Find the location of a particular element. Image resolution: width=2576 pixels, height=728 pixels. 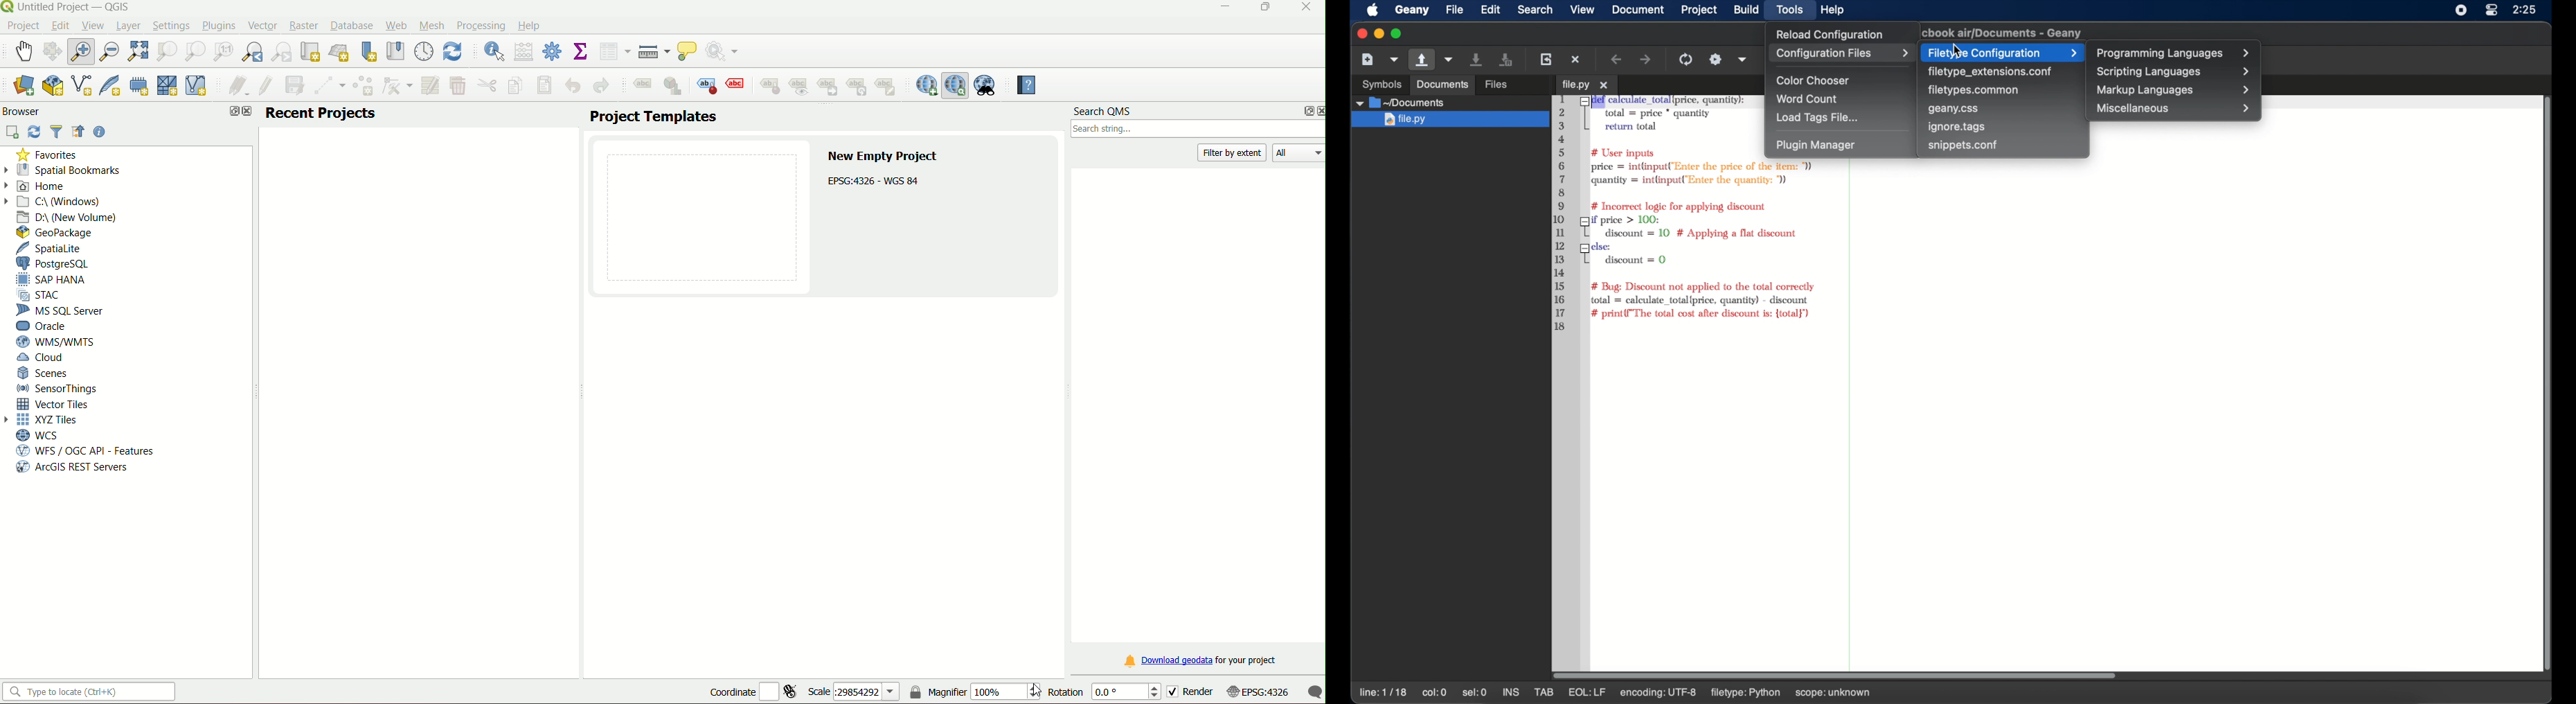

search QMS is located at coordinates (956, 85).